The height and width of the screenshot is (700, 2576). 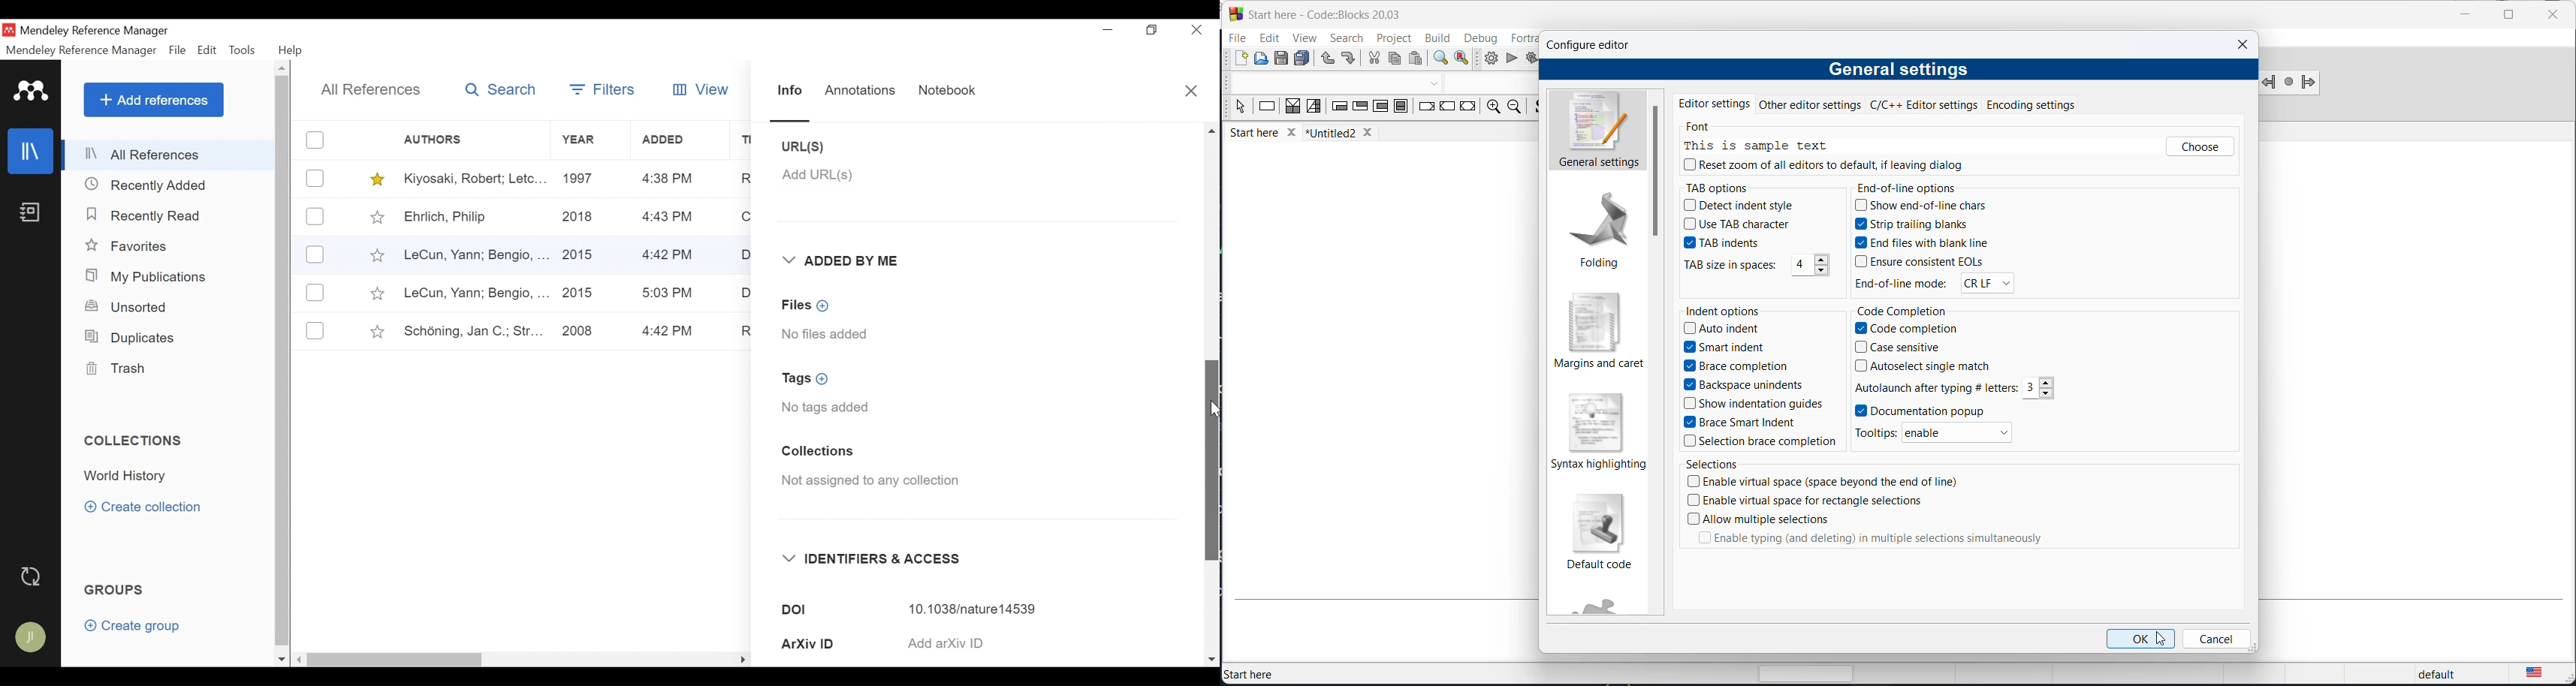 What do you see at coordinates (1302, 39) in the screenshot?
I see `view` at bounding box center [1302, 39].